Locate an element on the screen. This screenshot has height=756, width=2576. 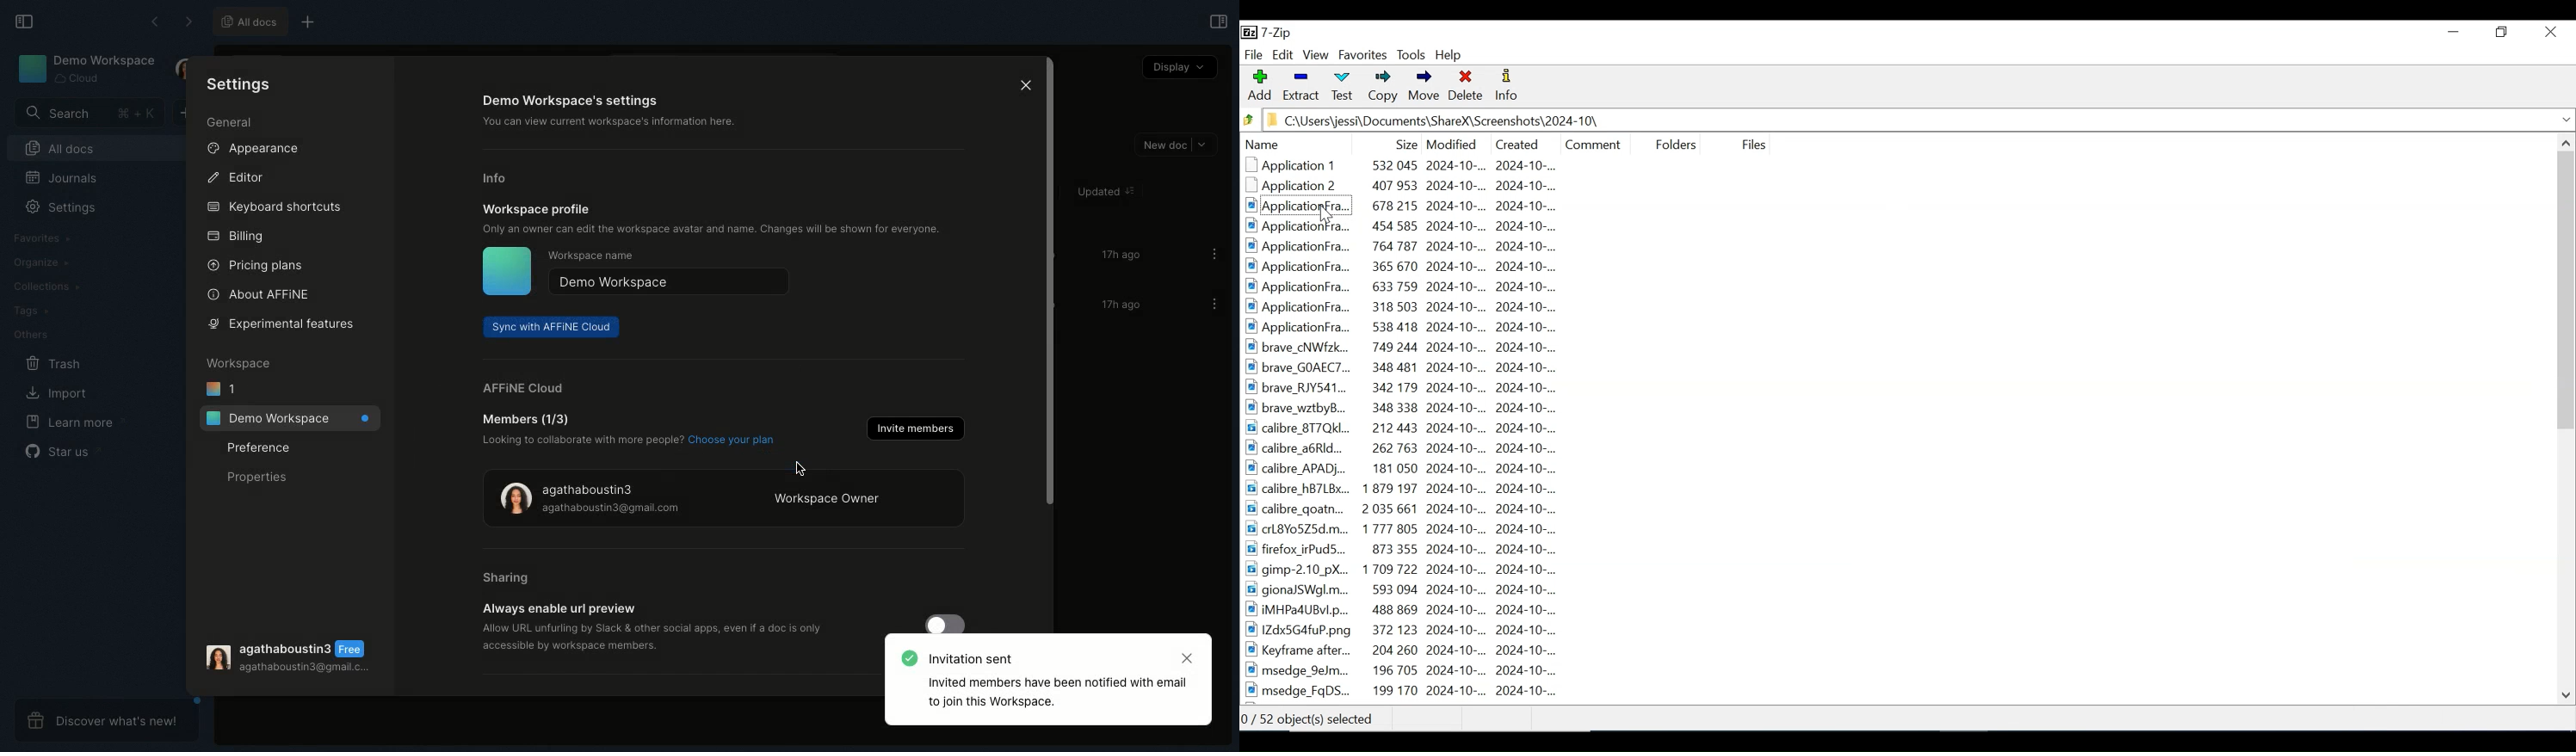
Demo workspace is located at coordinates (289, 417).